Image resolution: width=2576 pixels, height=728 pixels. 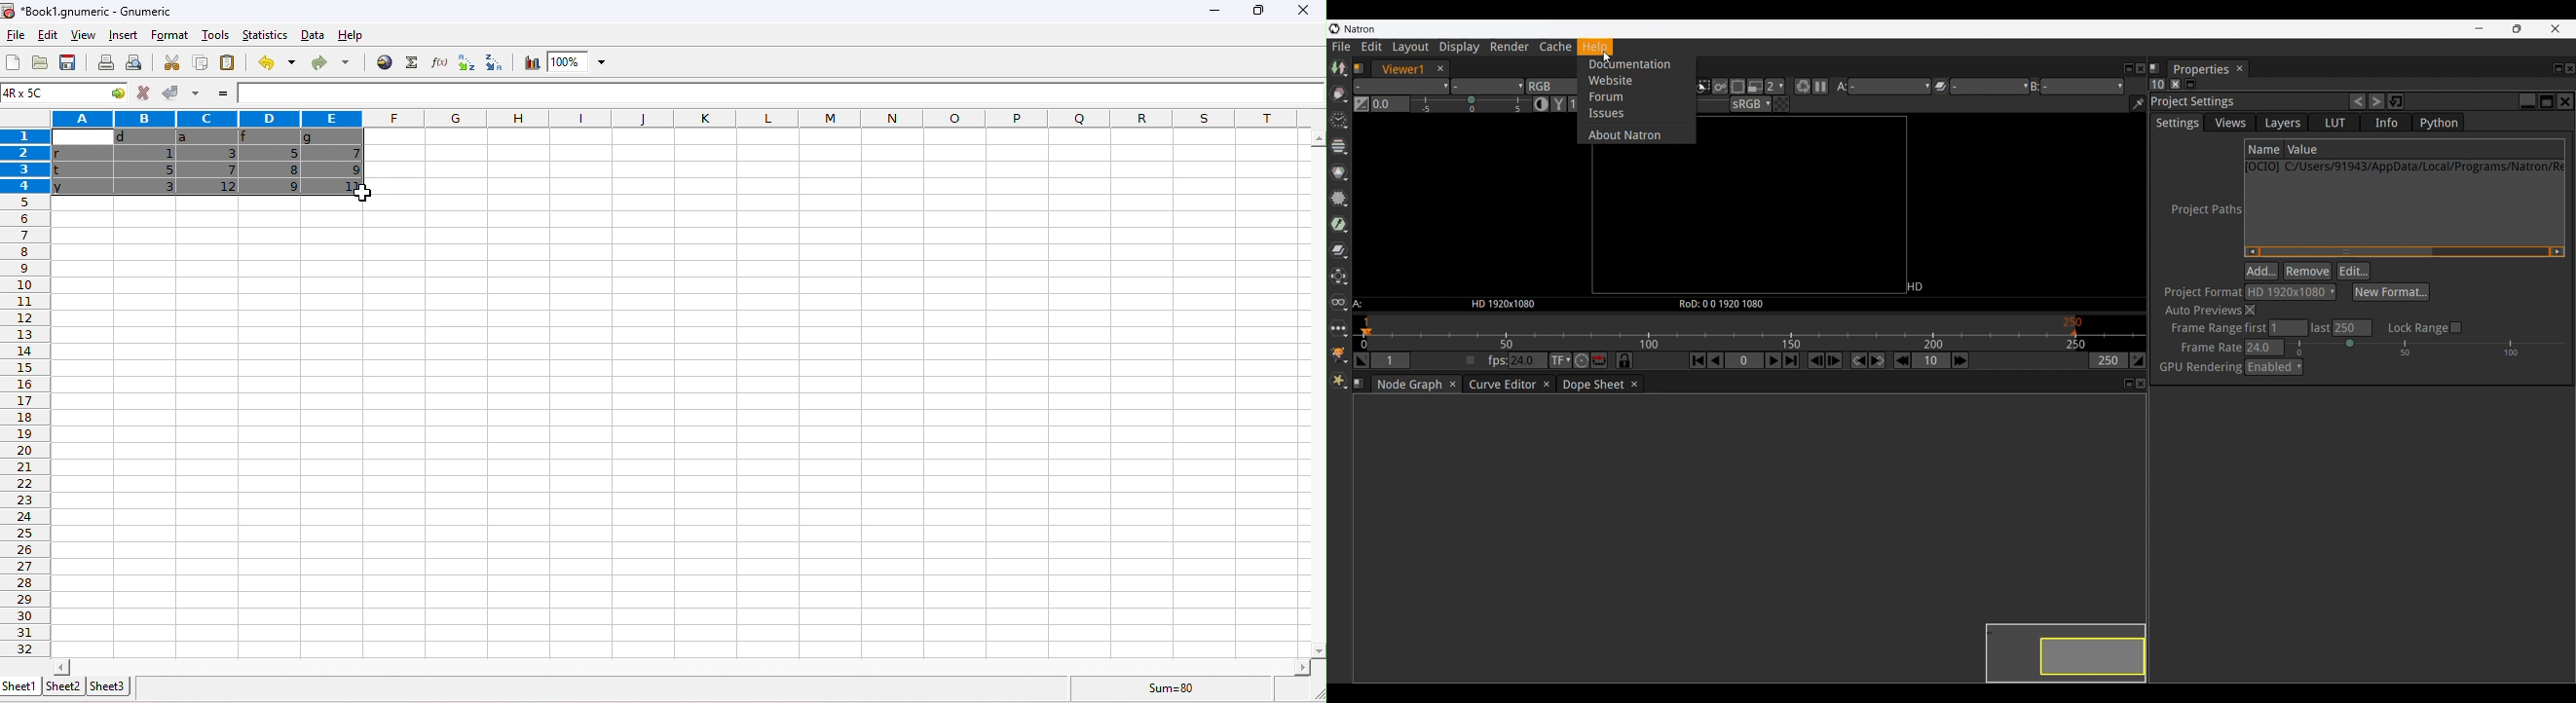 I want to click on select function, so click(x=410, y=62).